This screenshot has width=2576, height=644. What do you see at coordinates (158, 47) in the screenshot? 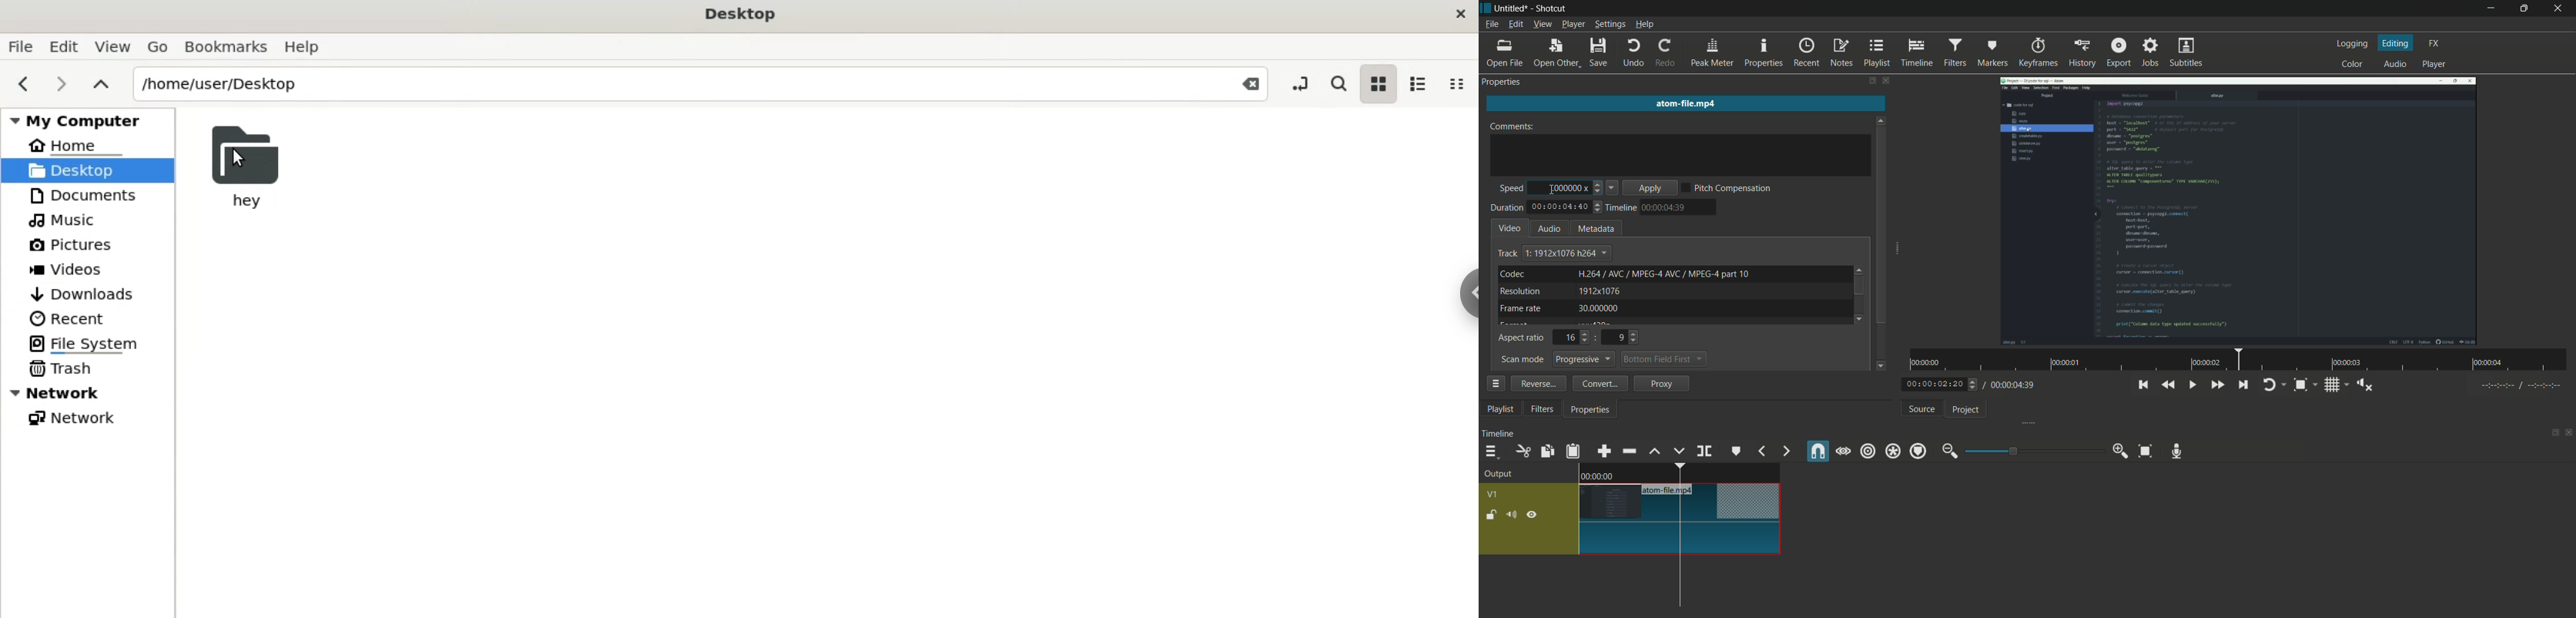
I see `go` at bounding box center [158, 47].